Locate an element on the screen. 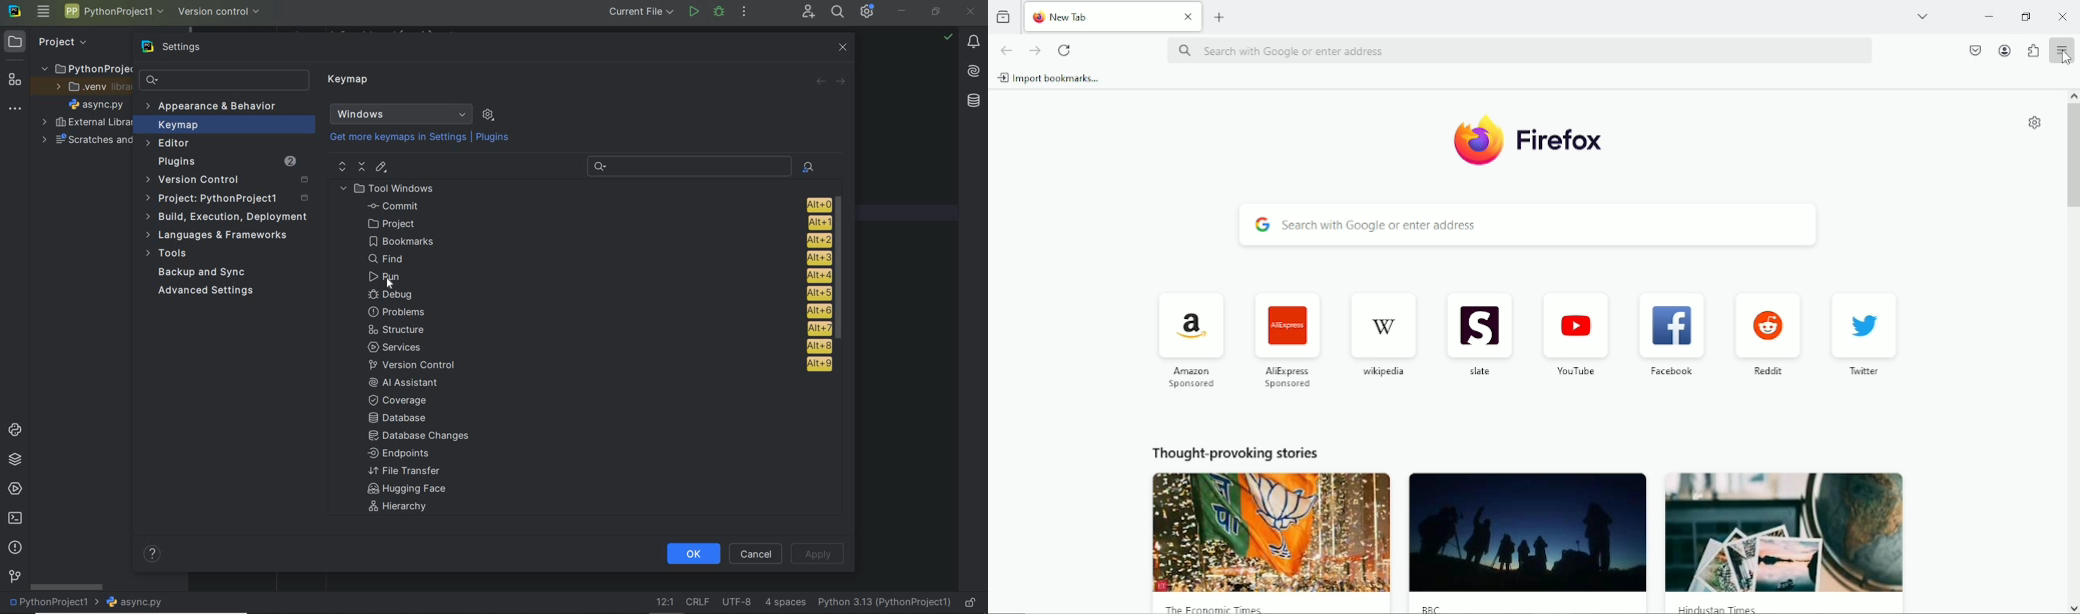  Database changes is located at coordinates (420, 437).